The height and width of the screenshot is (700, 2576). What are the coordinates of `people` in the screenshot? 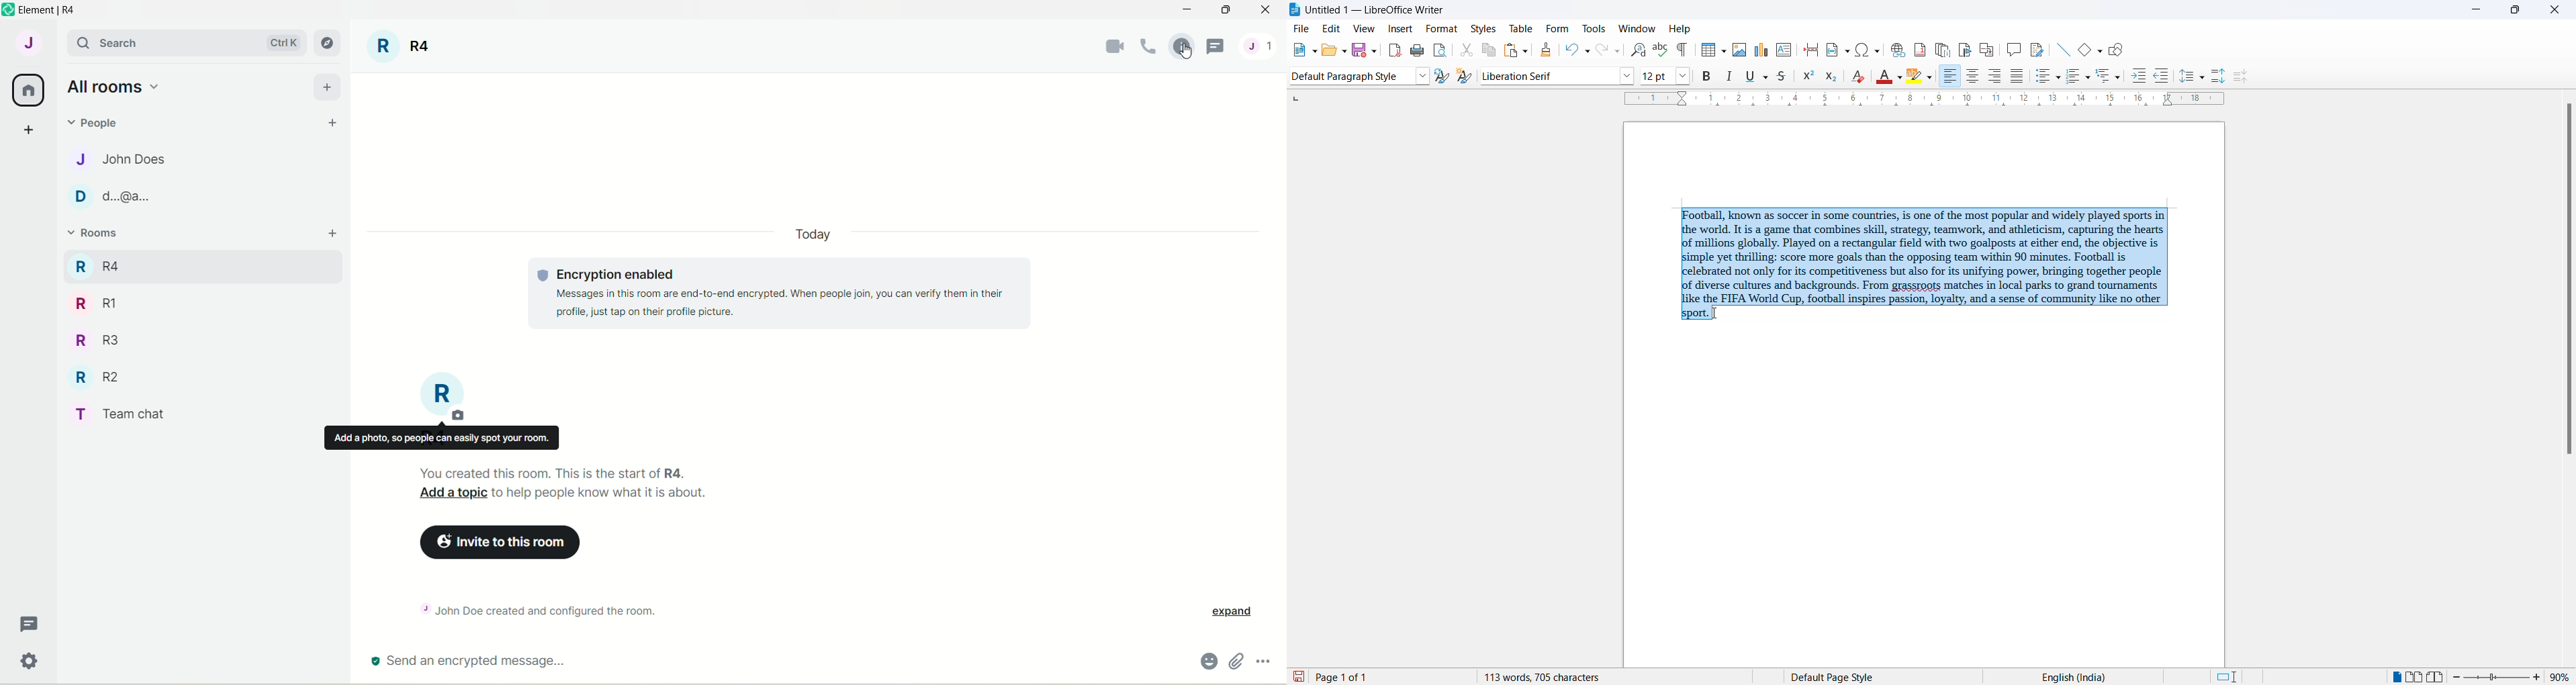 It's located at (1266, 45).